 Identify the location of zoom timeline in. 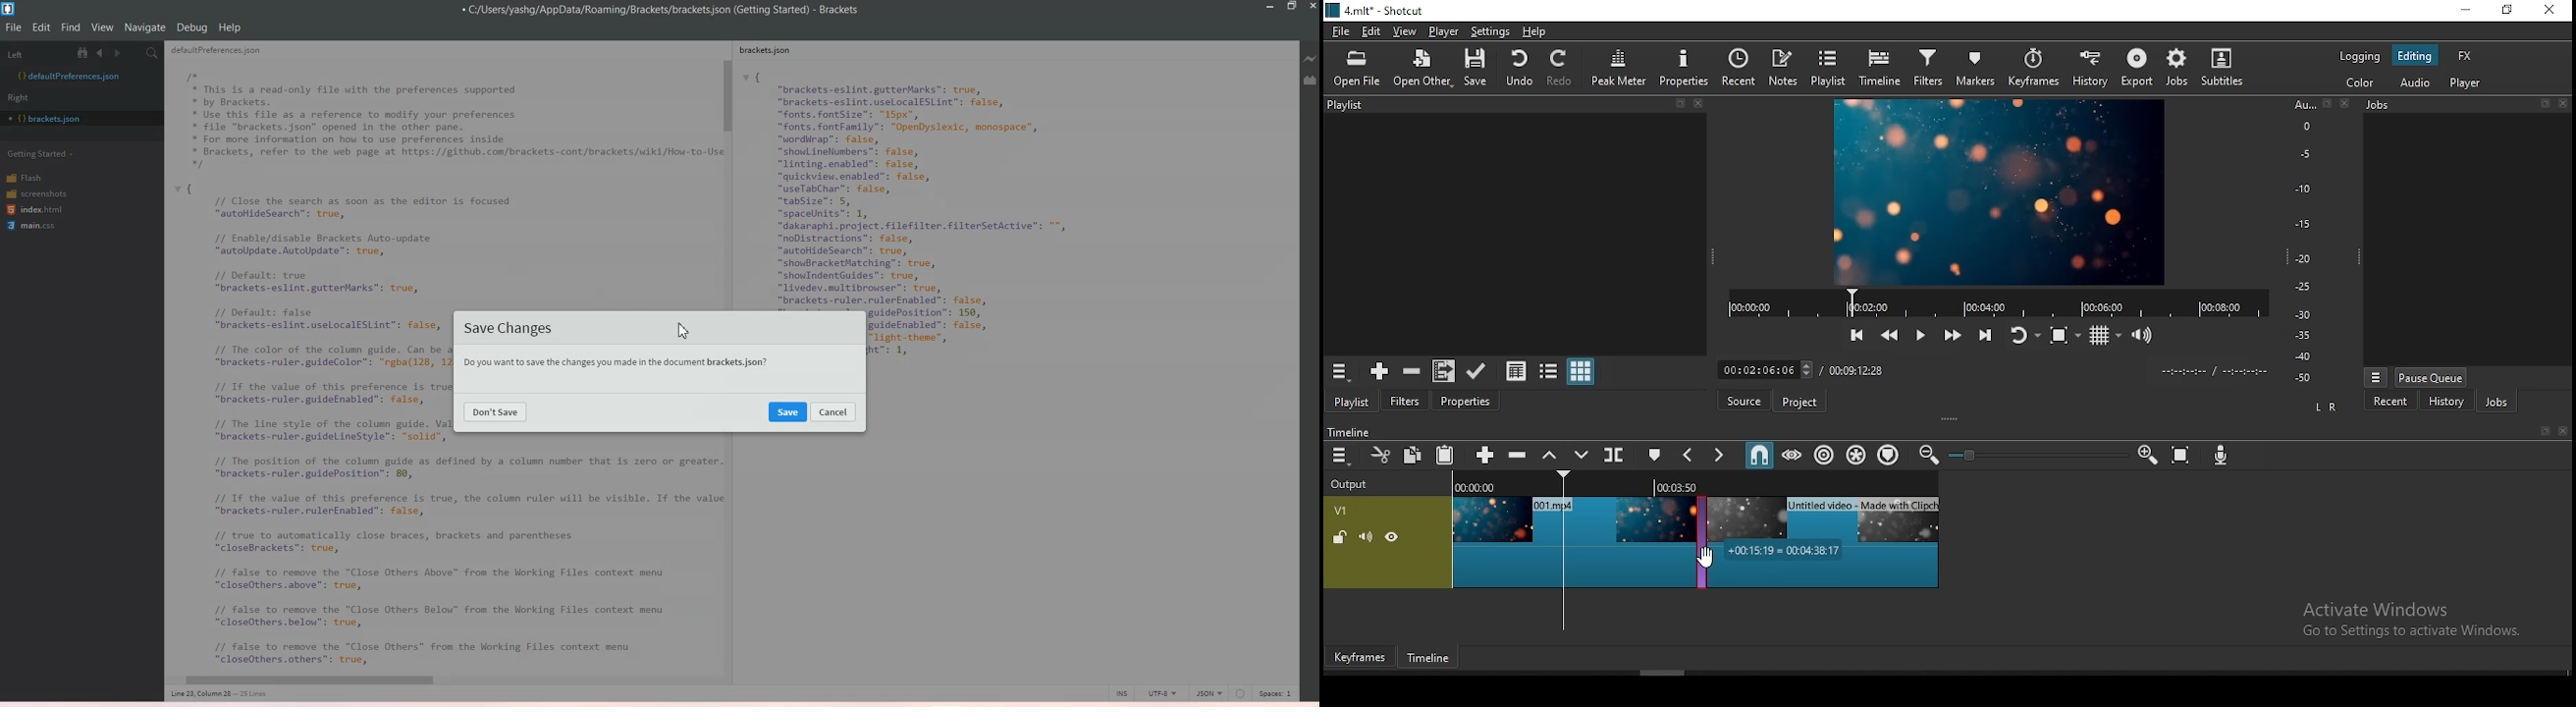
(2147, 453).